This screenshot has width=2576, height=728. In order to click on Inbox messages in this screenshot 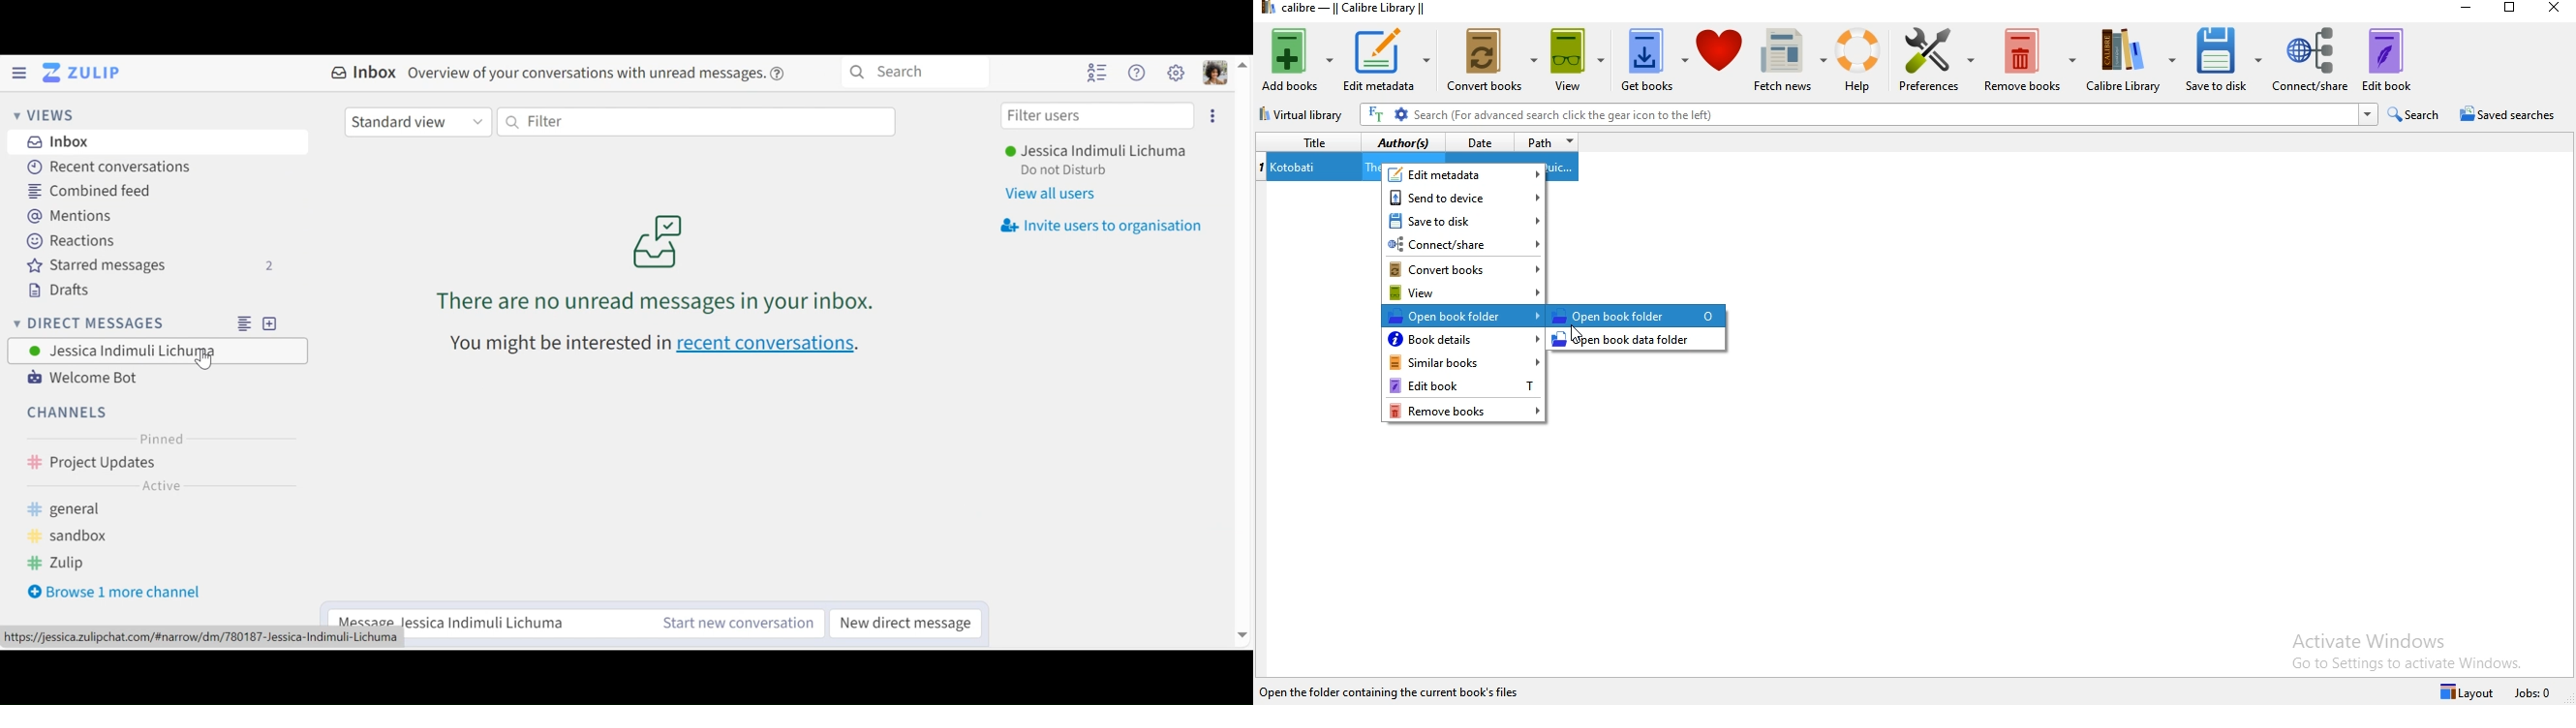, I will do `click(673, 247)`.